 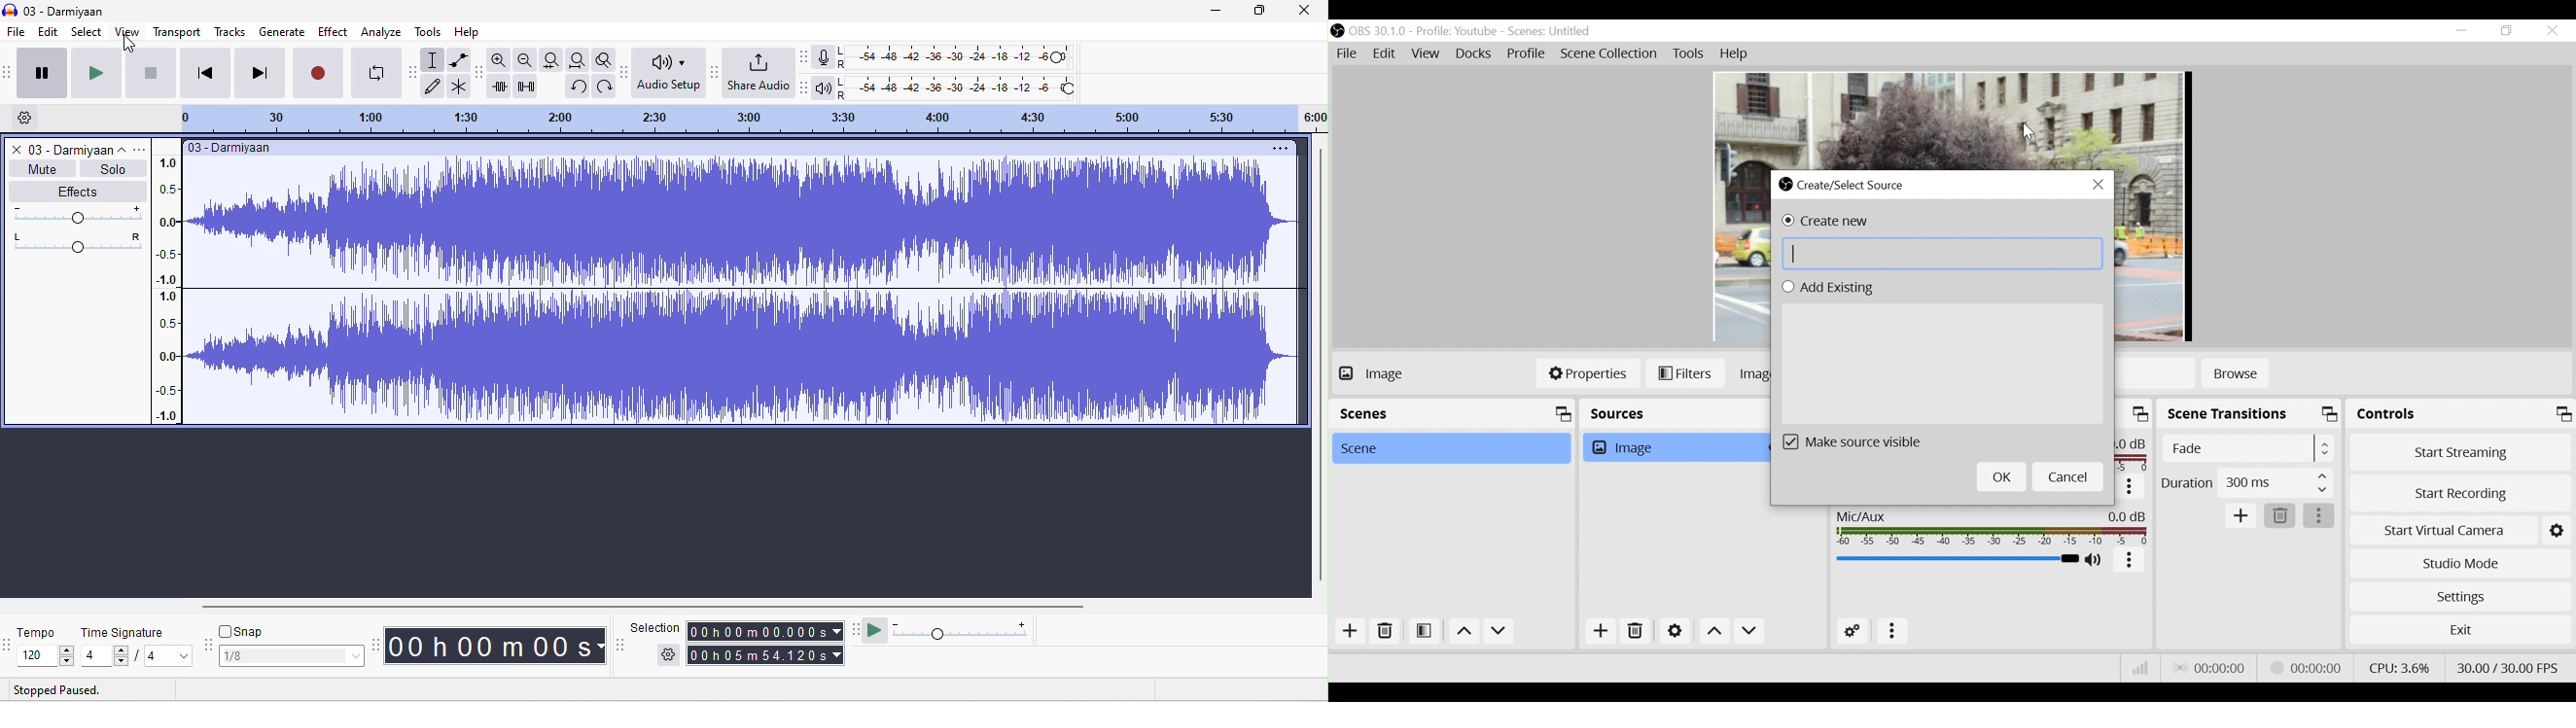 I want to click on Settings, so click(x=1675, y=630).